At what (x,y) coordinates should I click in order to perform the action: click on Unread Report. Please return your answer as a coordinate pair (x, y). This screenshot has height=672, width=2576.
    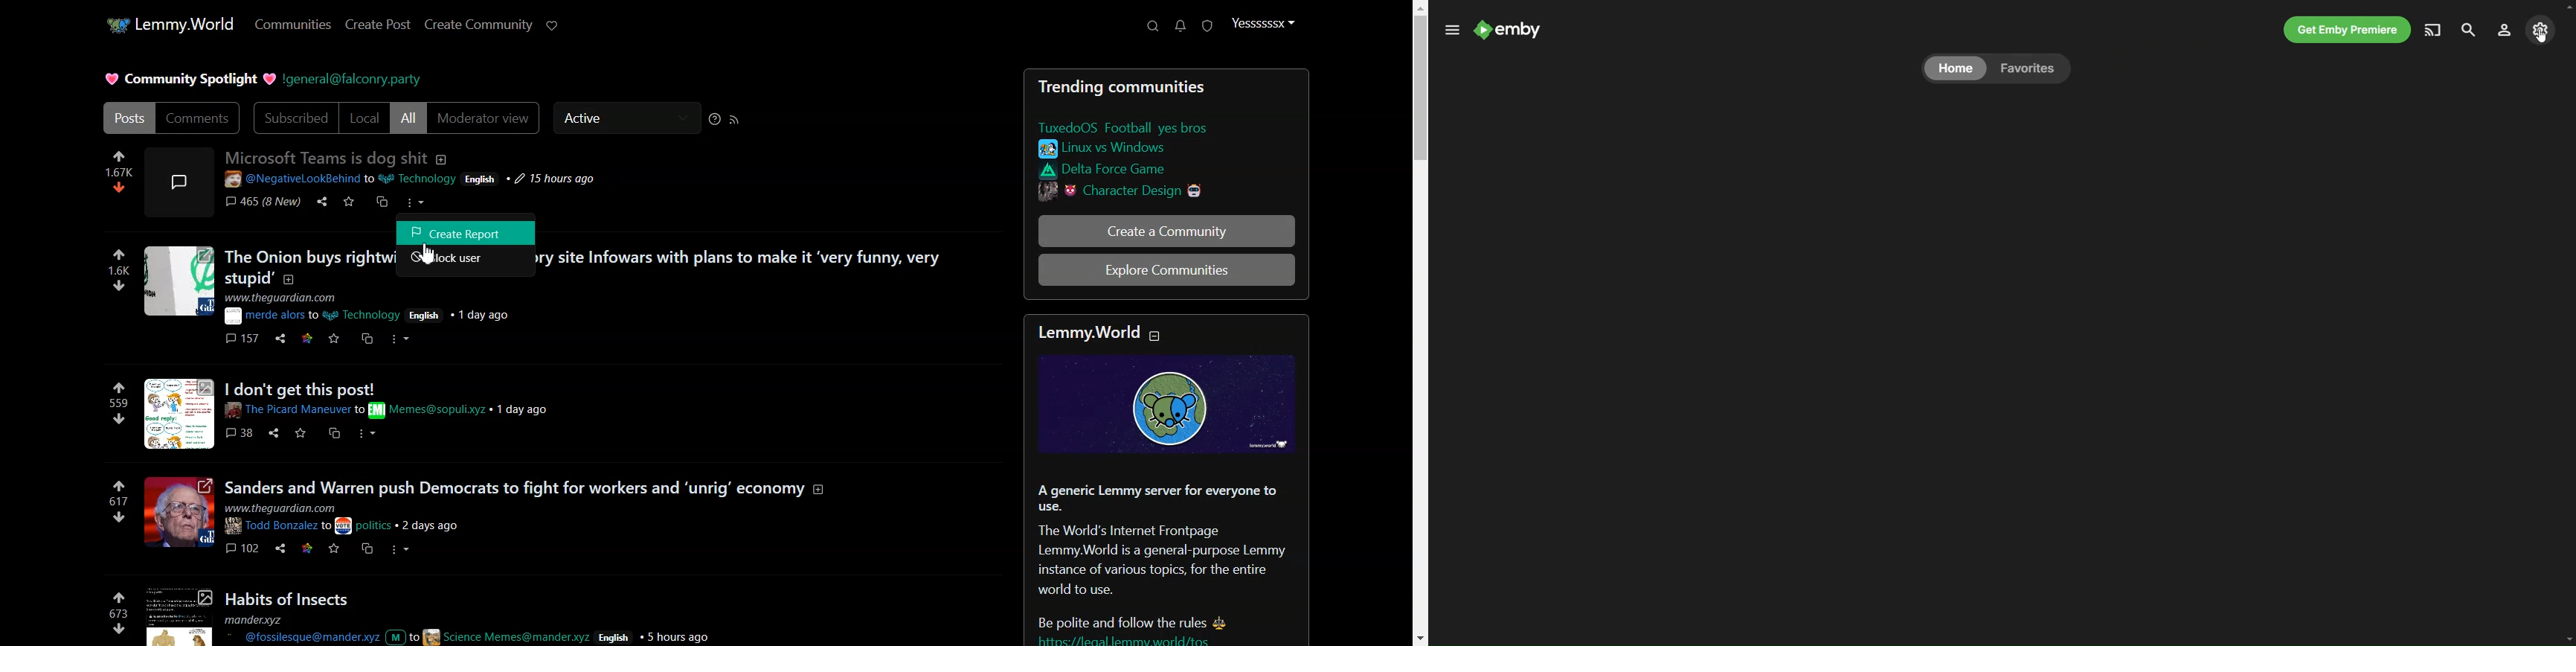
    Looking at the image, I should click on (1207, 27).